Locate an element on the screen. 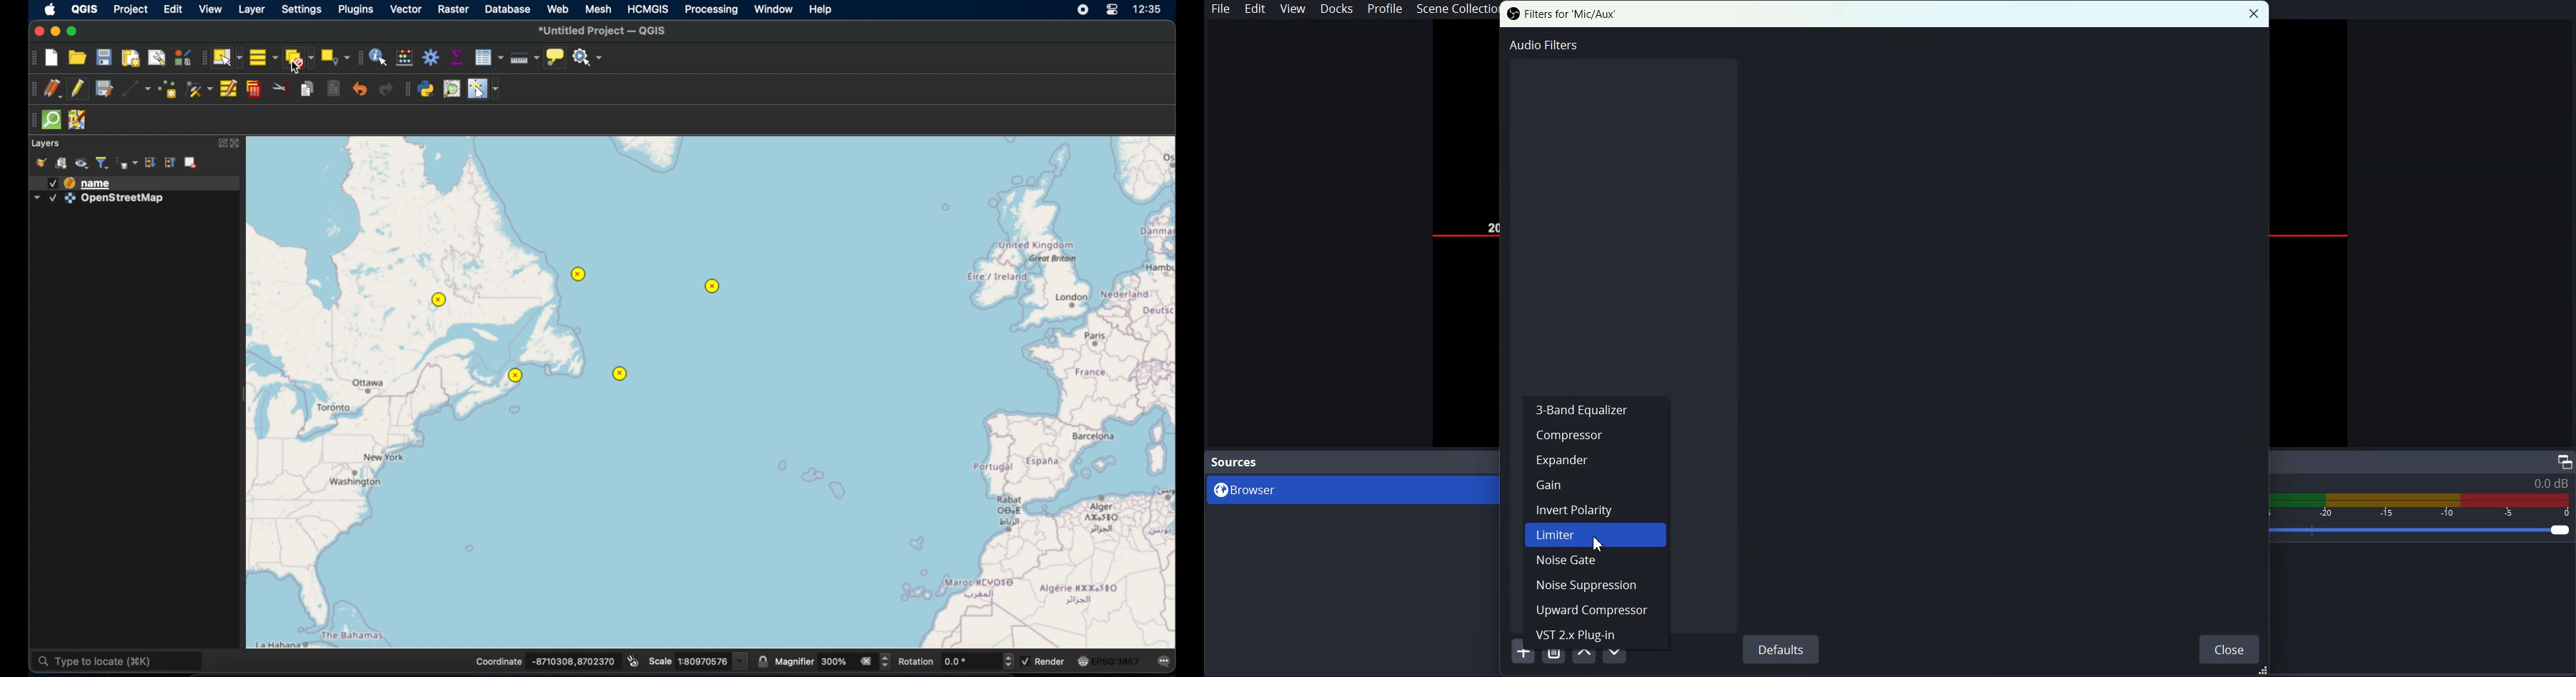 Image resolution: width=2576 pixels, height=700 pixels. Limiter is located at coordinates (1596, 535).